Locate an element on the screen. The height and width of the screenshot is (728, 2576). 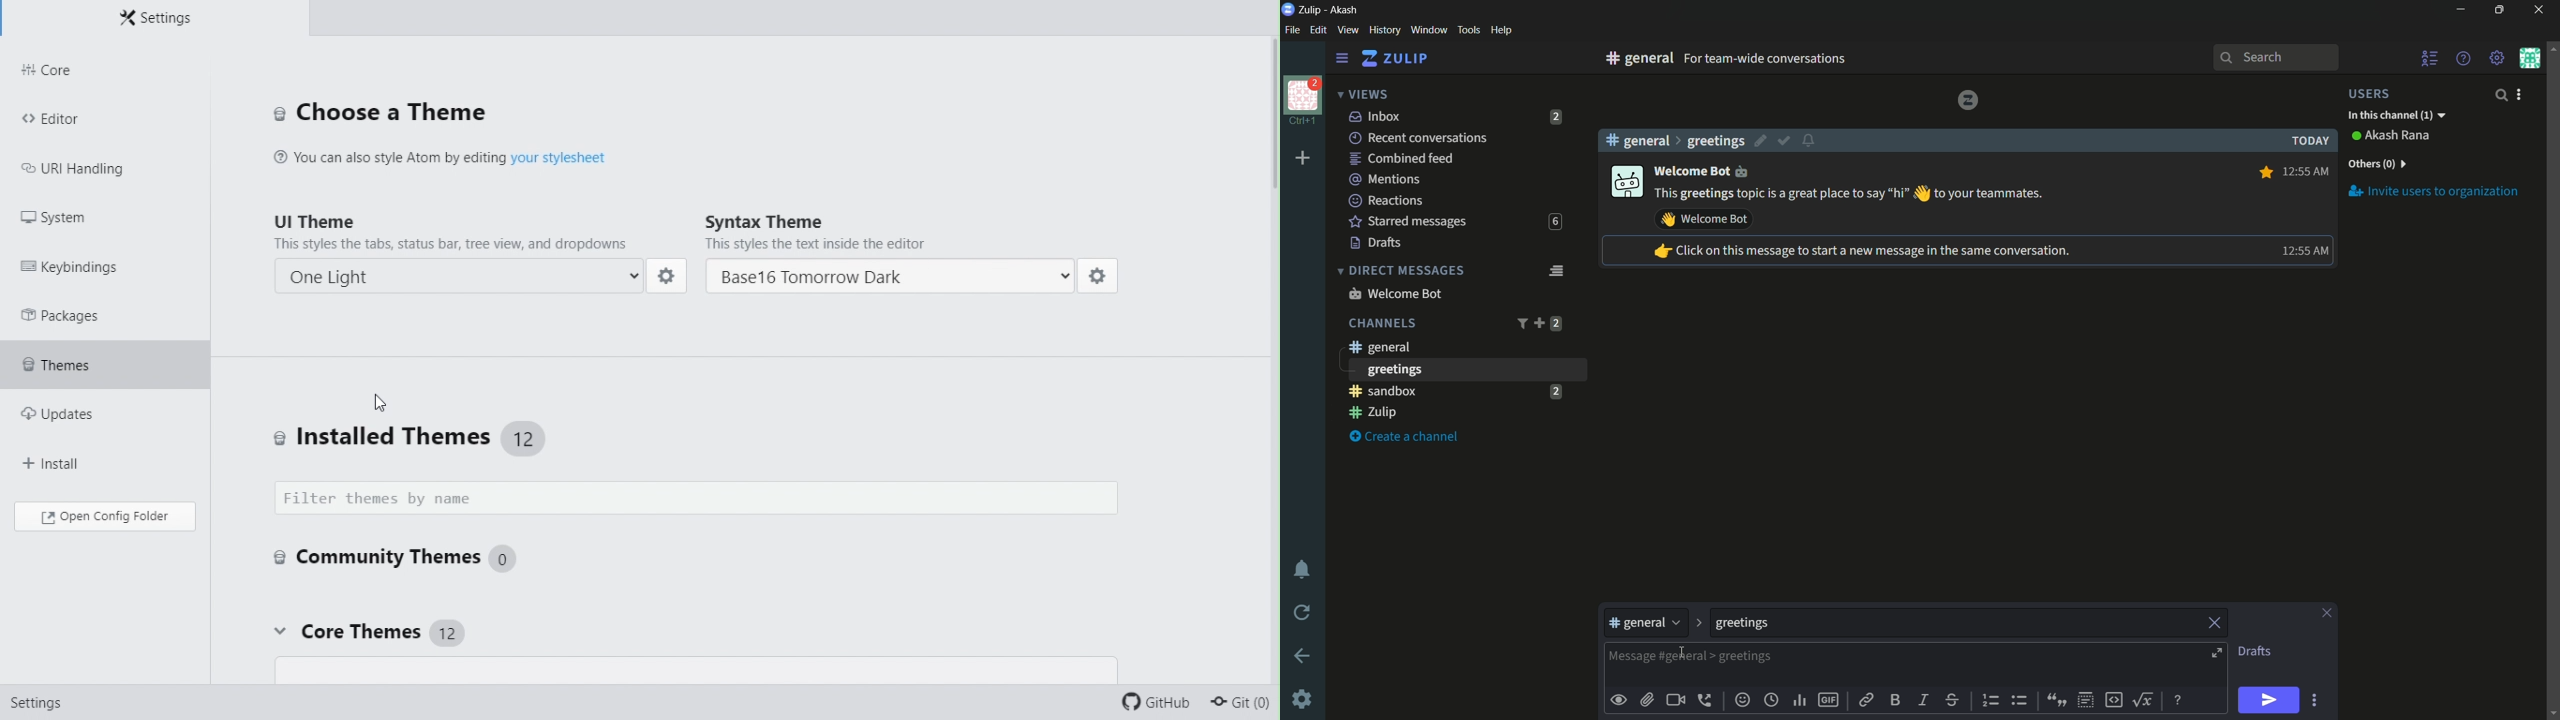
underordered list is located at coordinates (2019, 699).